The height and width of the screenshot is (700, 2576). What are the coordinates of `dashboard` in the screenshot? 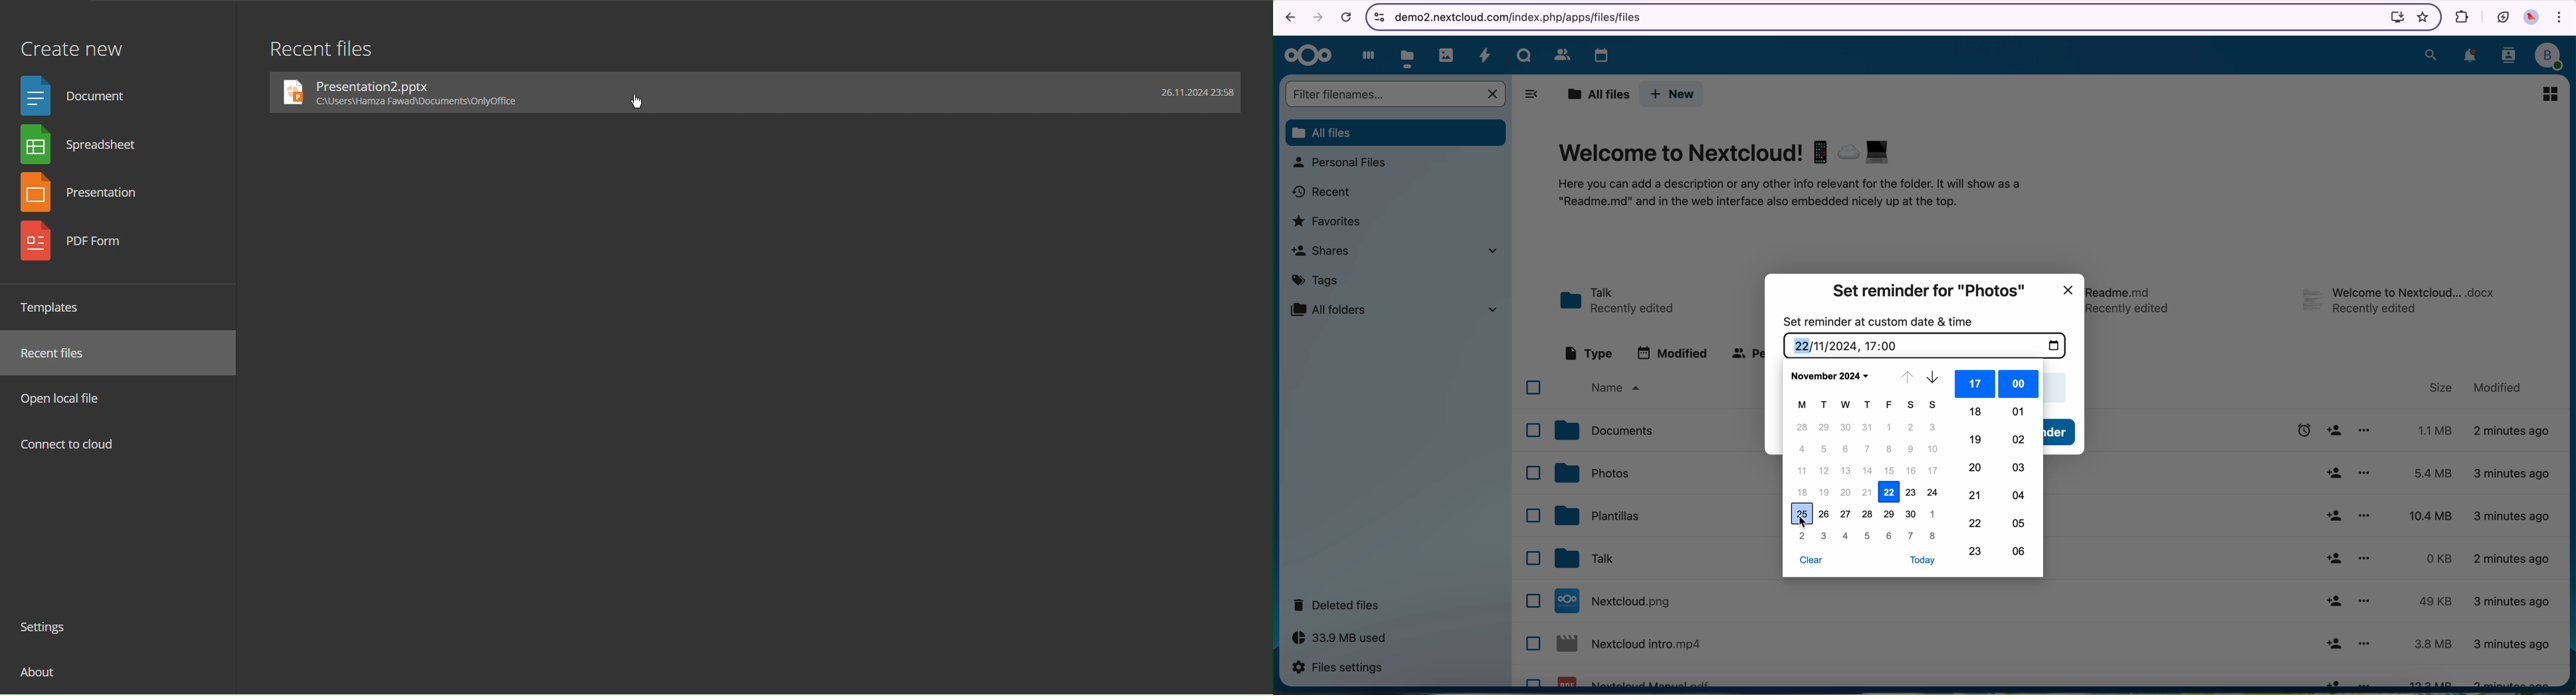 It's located at (1365, 55).